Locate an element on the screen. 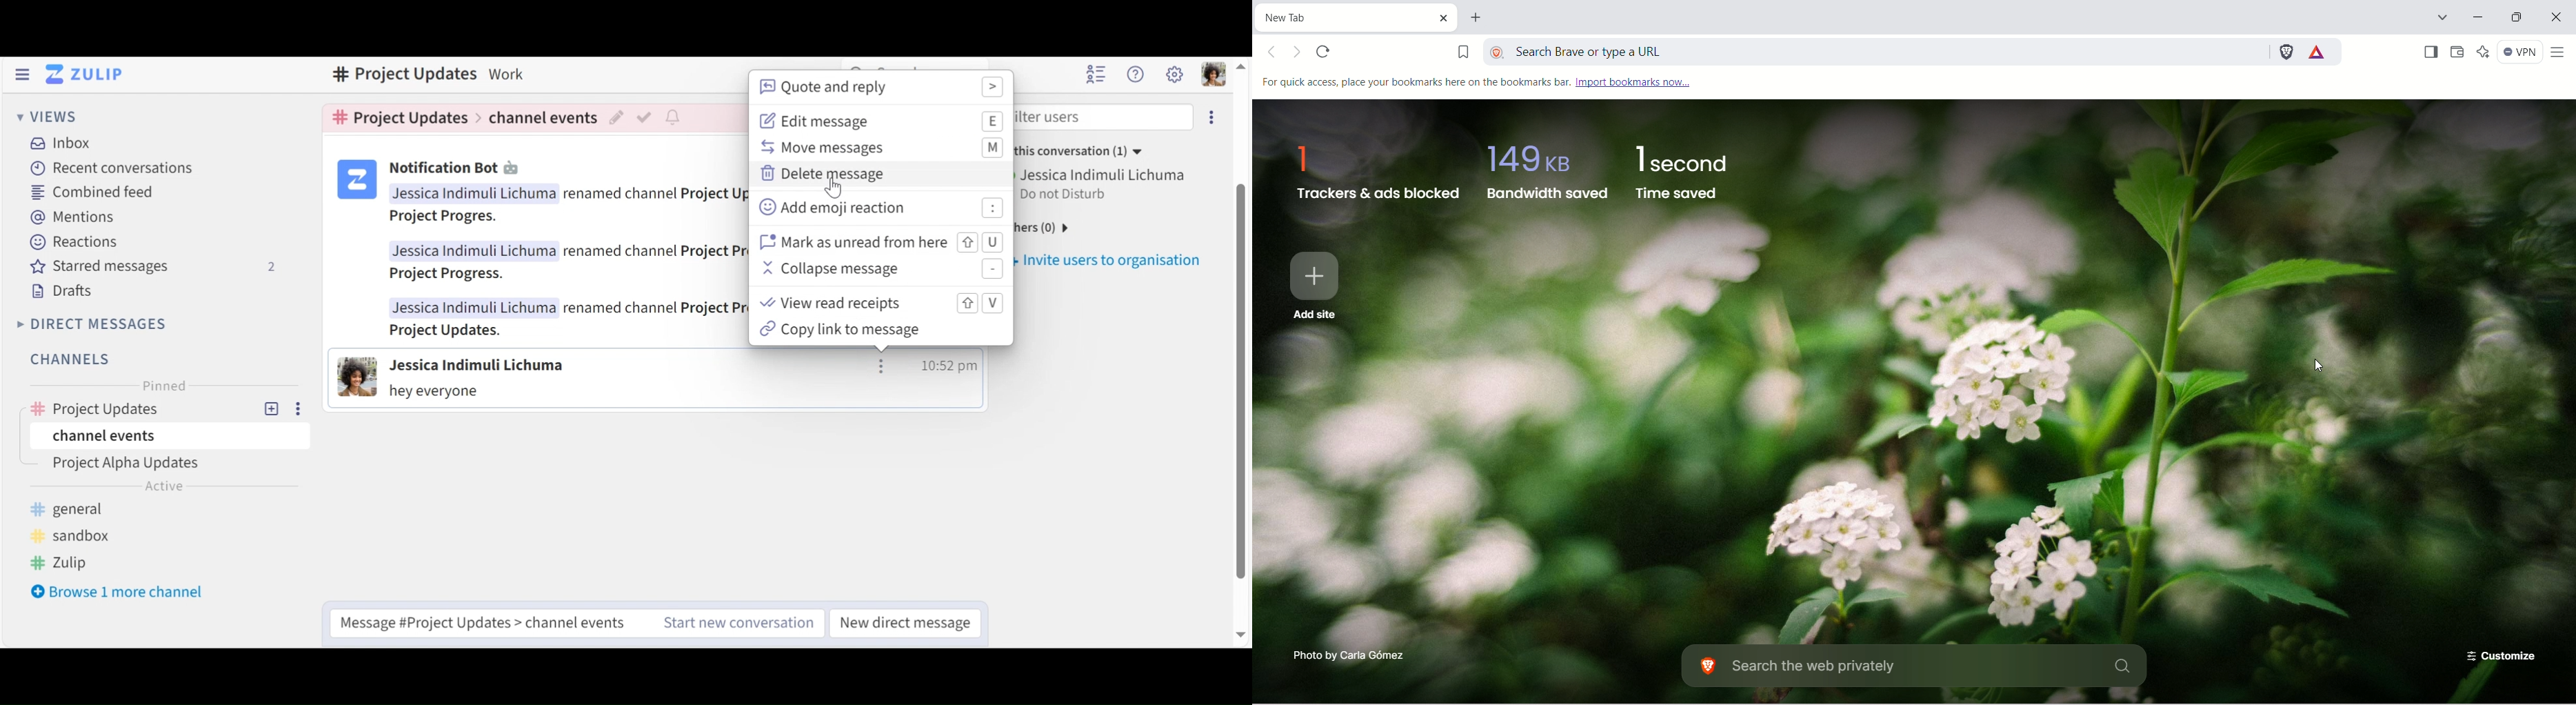 The image size is (2576, 728). Search Brave or type a URL is located at coordinates (1872, 52).